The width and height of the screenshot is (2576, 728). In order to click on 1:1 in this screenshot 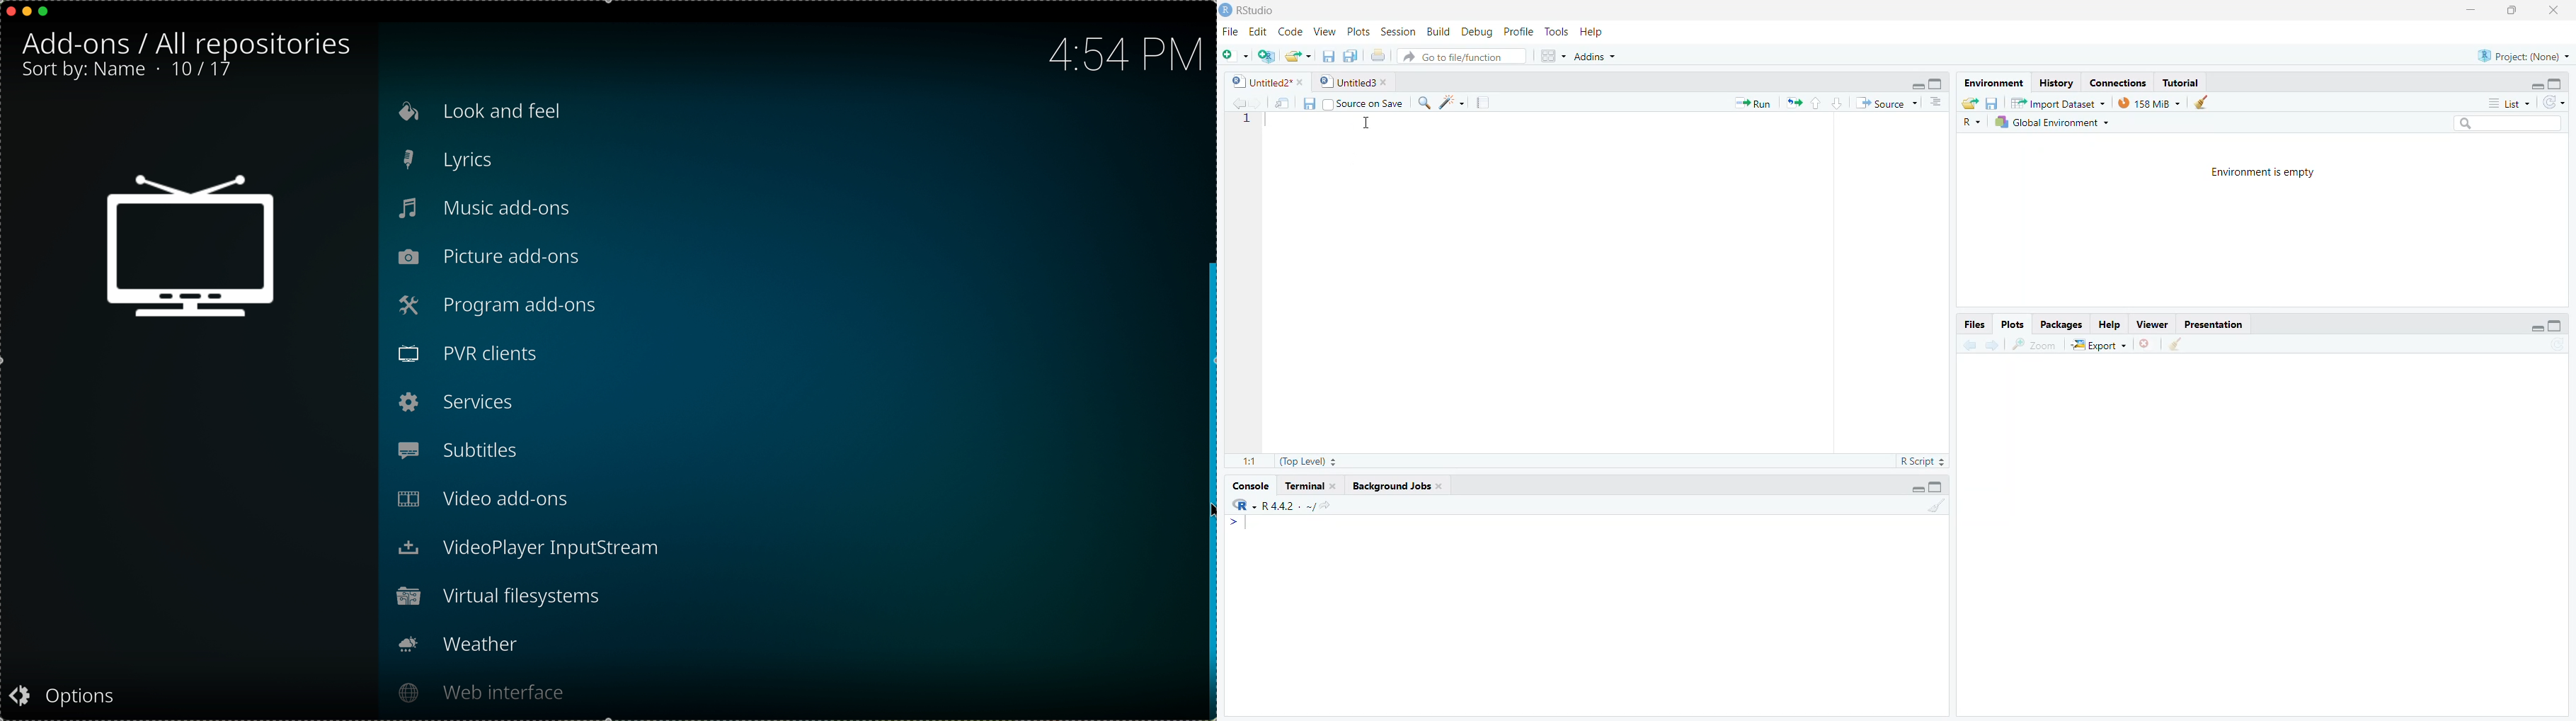, I will do `click(1244, 461)`.